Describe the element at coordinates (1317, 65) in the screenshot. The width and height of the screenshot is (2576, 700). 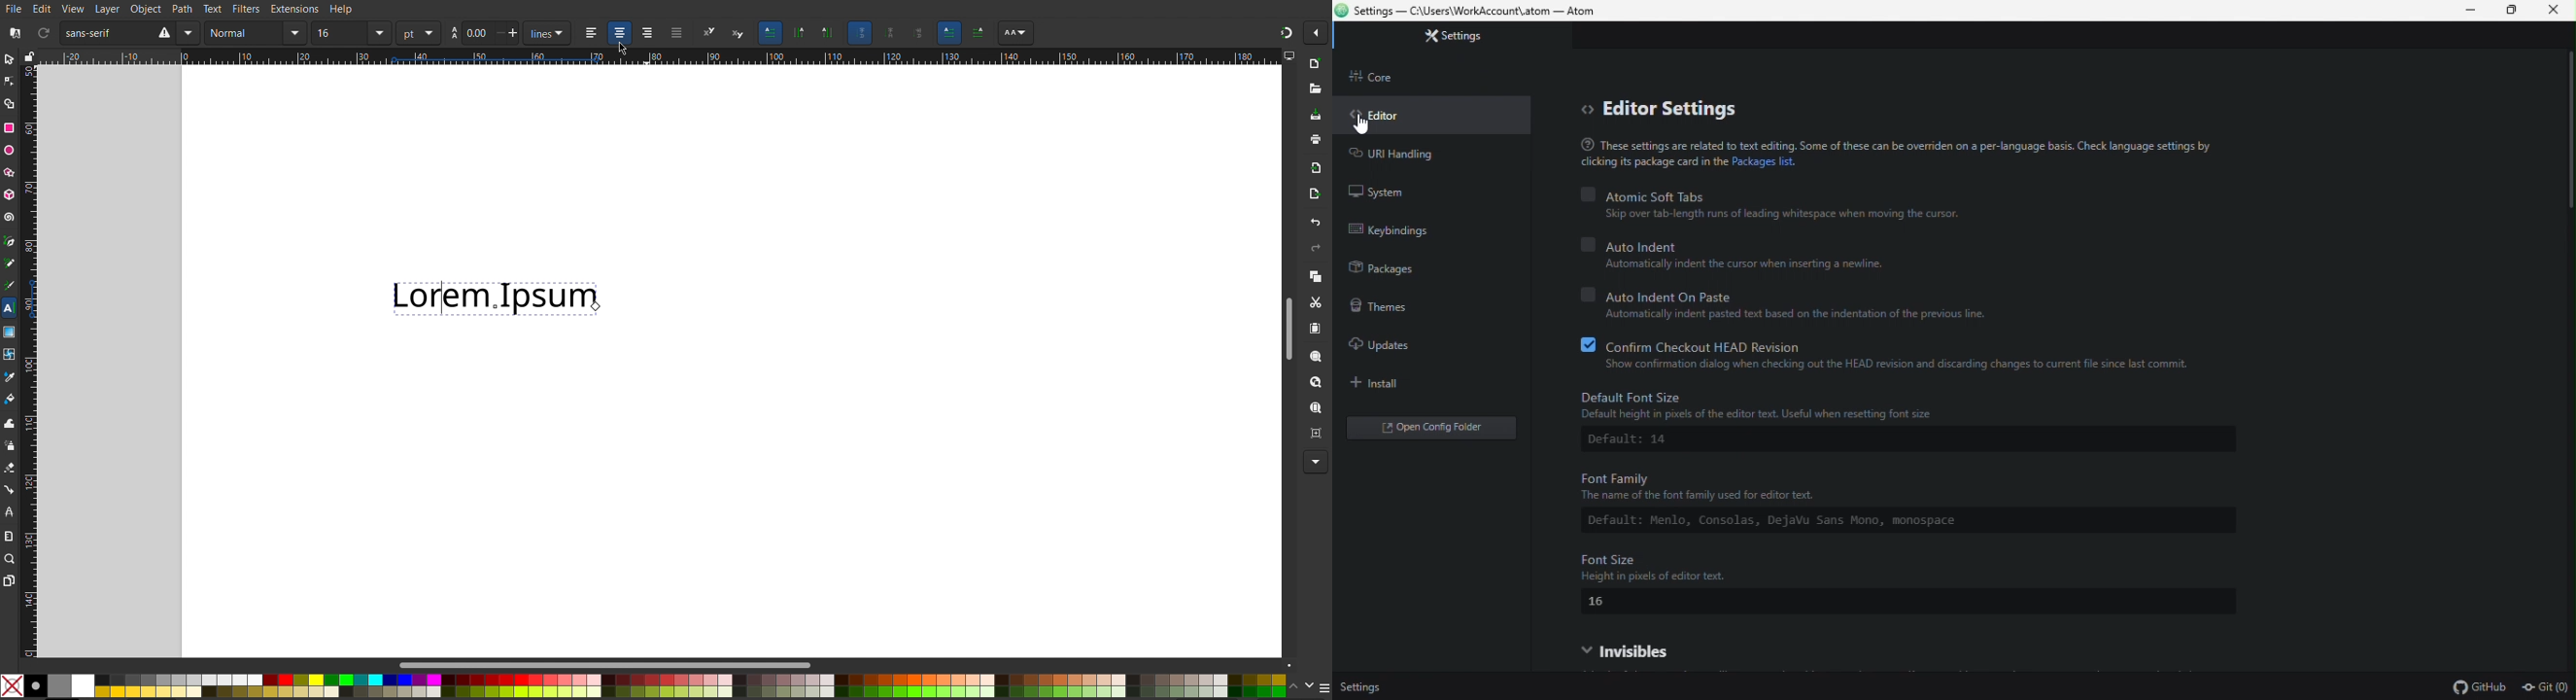
I see `New` at that location.